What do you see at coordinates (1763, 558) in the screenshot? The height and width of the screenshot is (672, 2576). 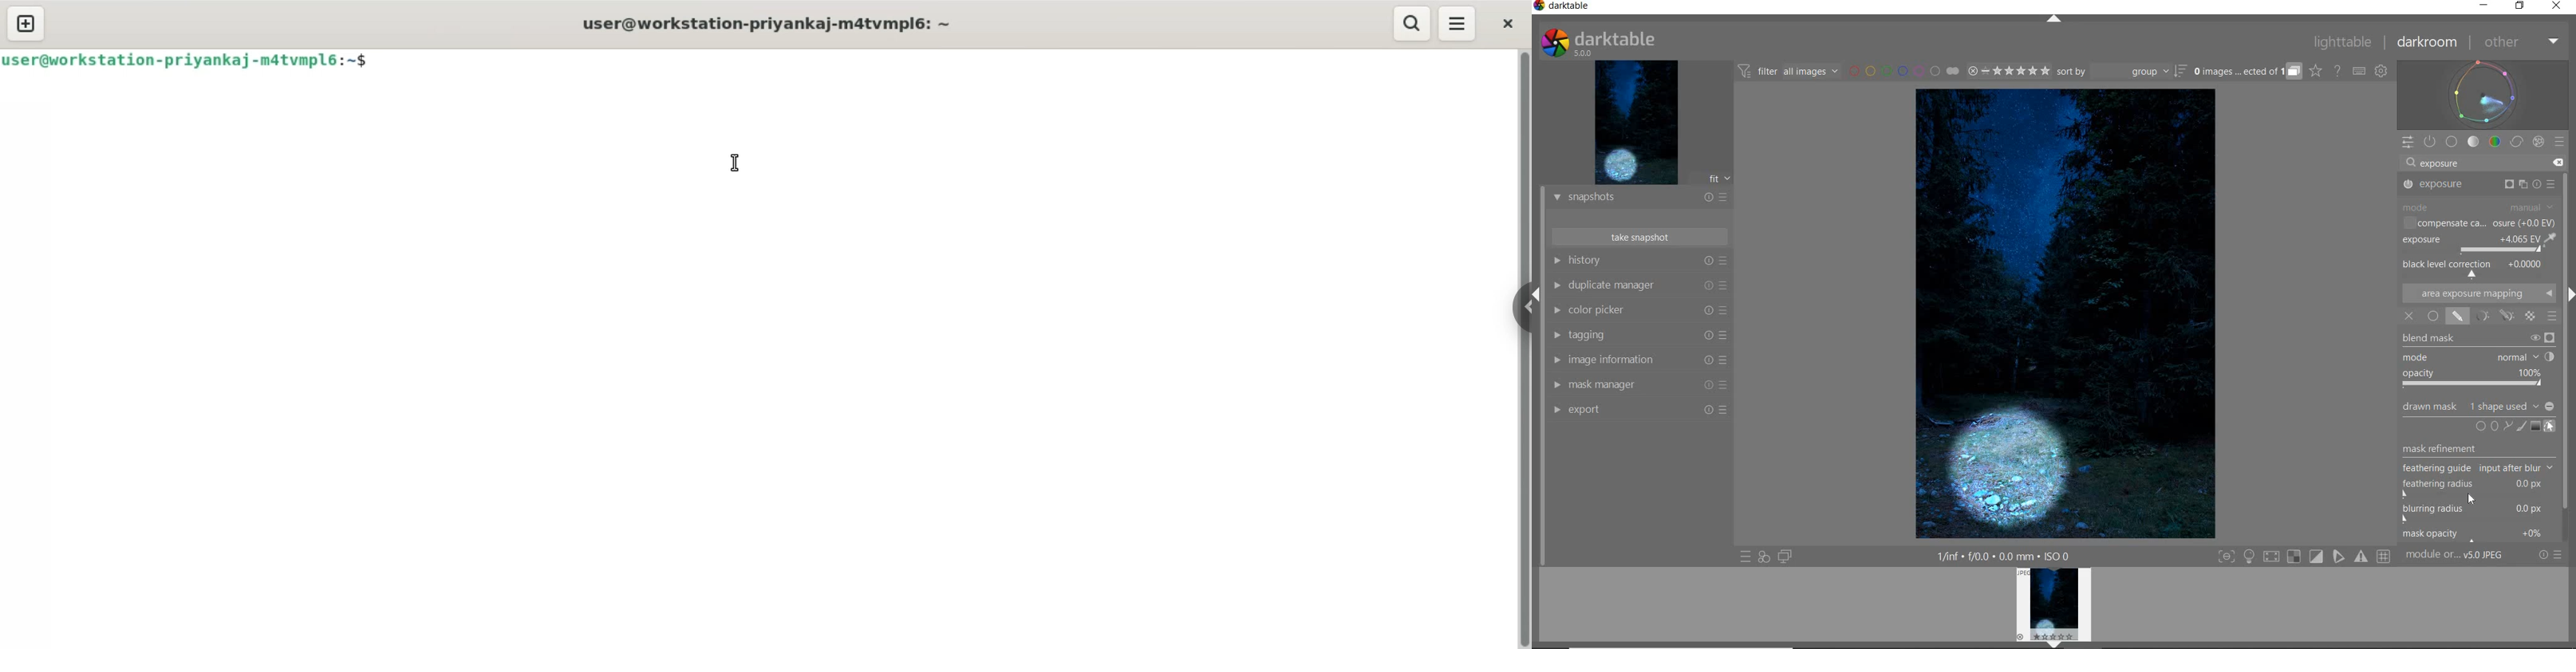 I see `QUICK ACCESS FOR APPLYING ANY OF YOUR STYLES` at bounding box center [1763, 558].